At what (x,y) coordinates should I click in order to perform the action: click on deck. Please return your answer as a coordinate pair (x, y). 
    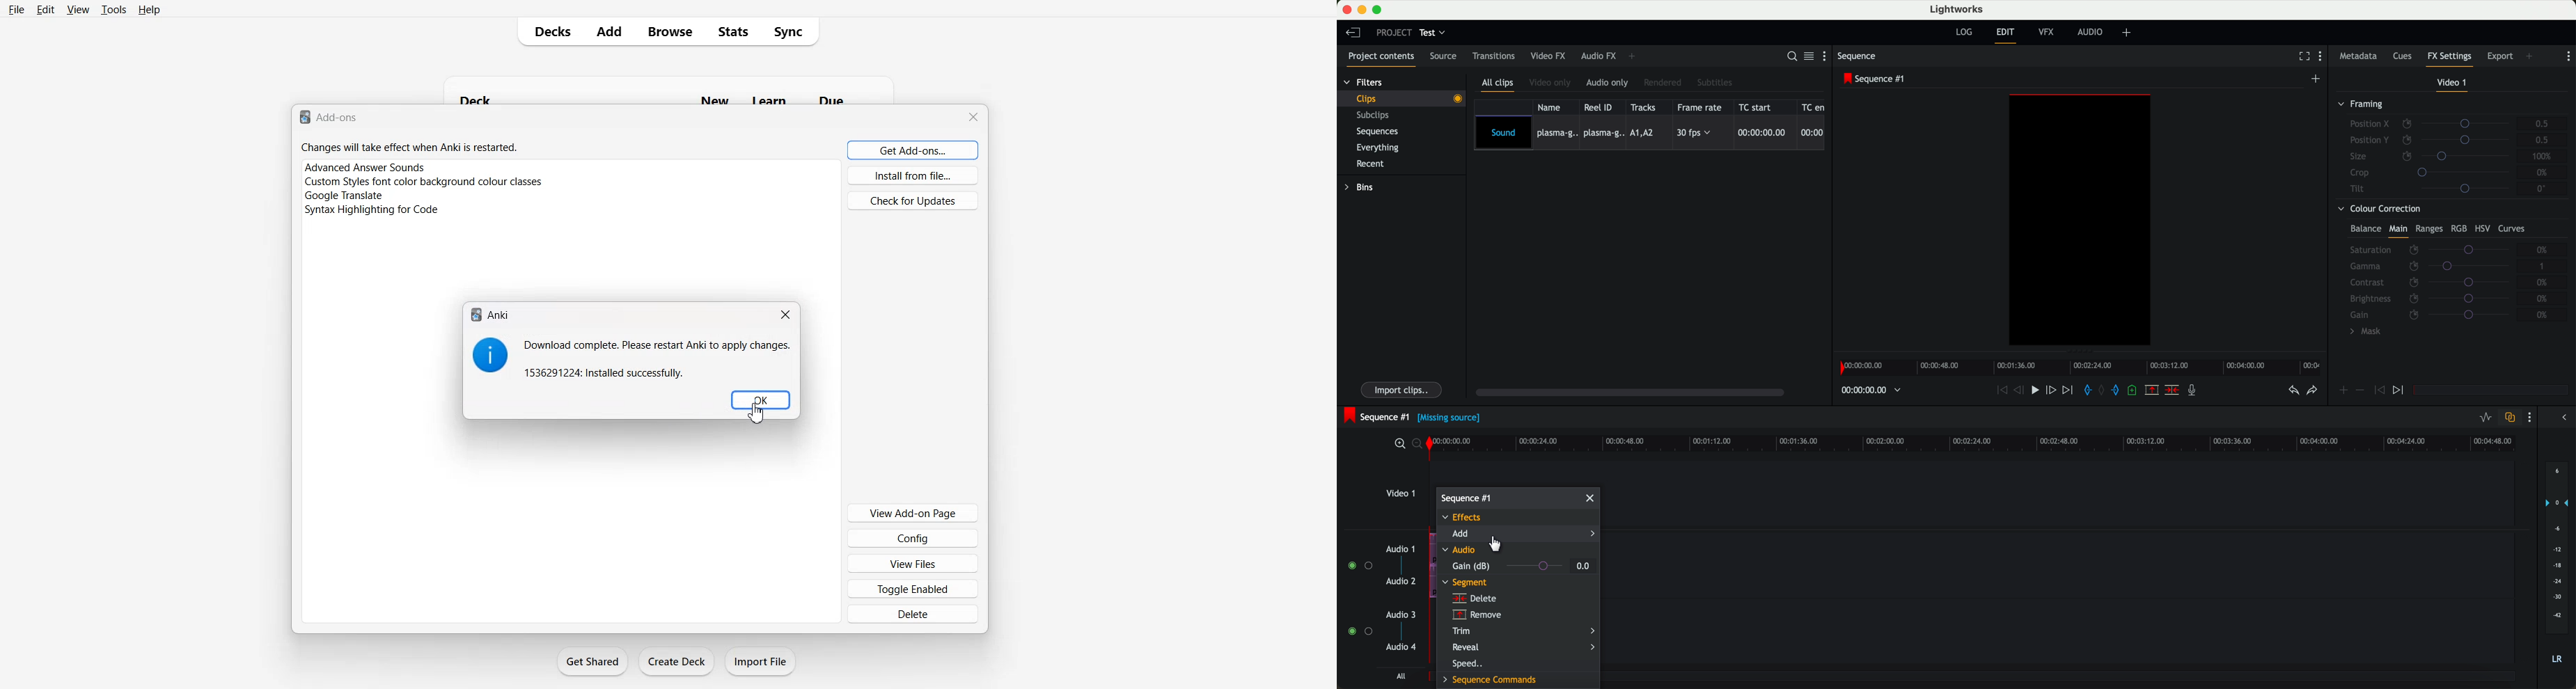
    Looking at the image, I should click on (480, 97).